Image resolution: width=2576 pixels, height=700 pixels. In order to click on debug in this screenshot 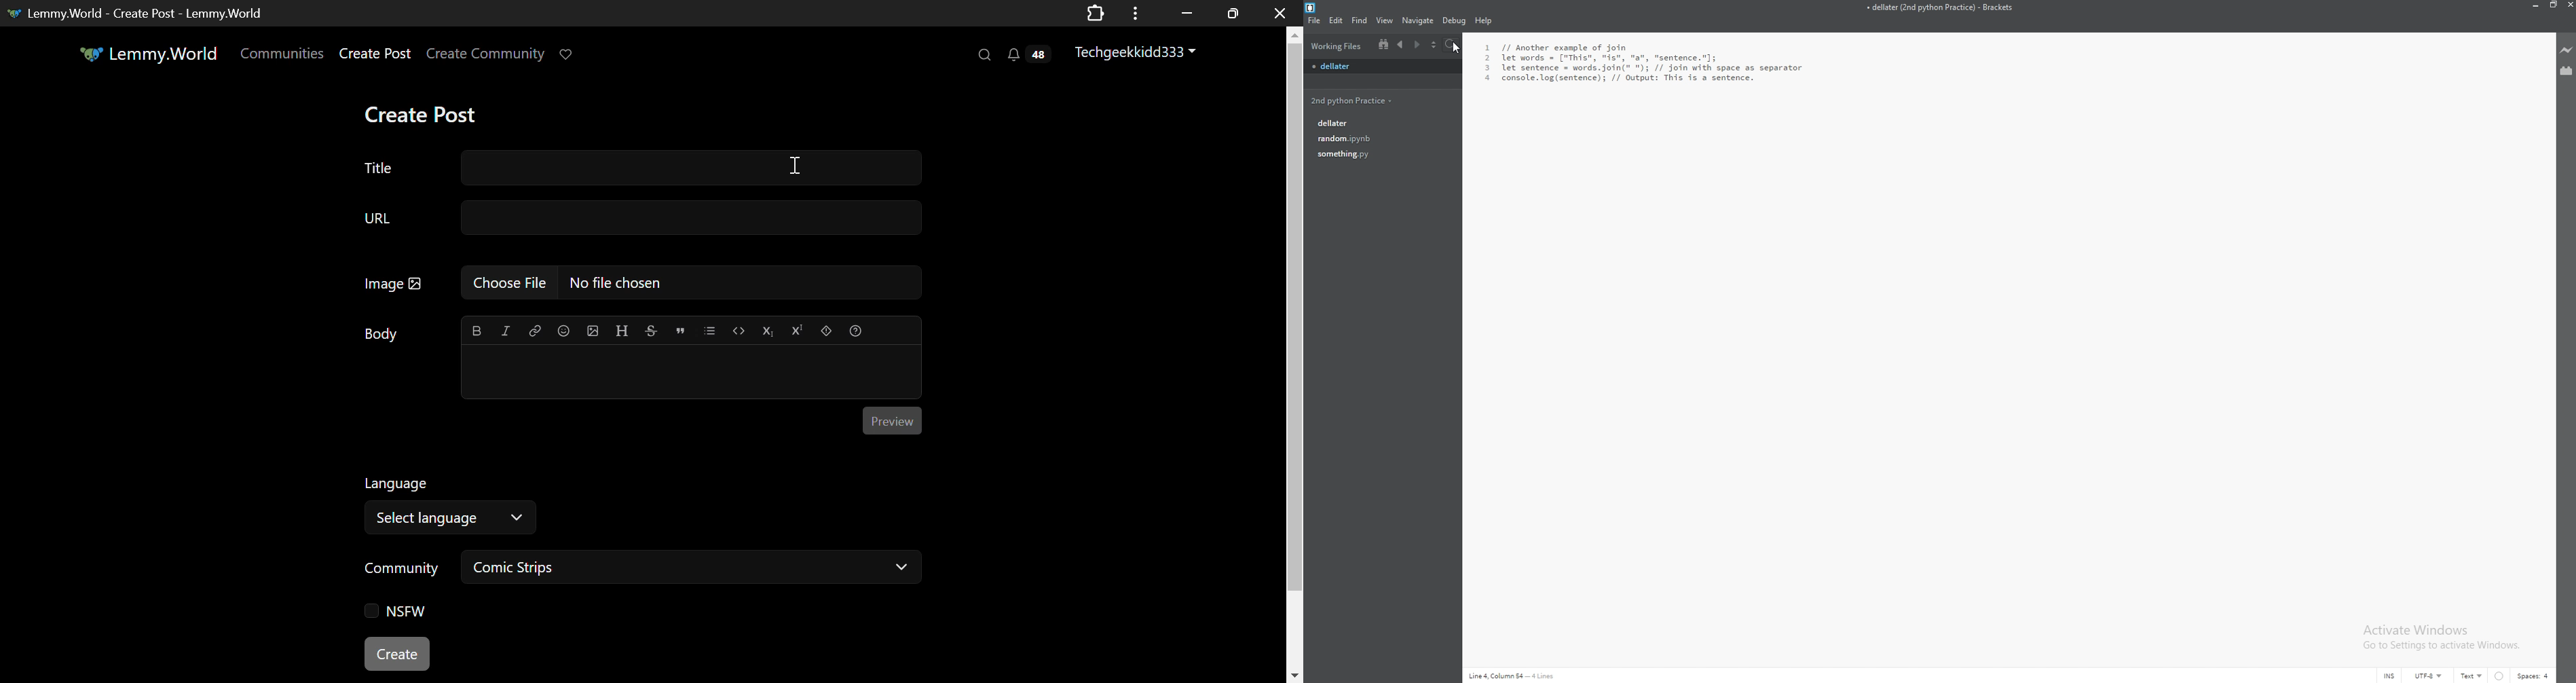, I will do `click(1455, 22)`.